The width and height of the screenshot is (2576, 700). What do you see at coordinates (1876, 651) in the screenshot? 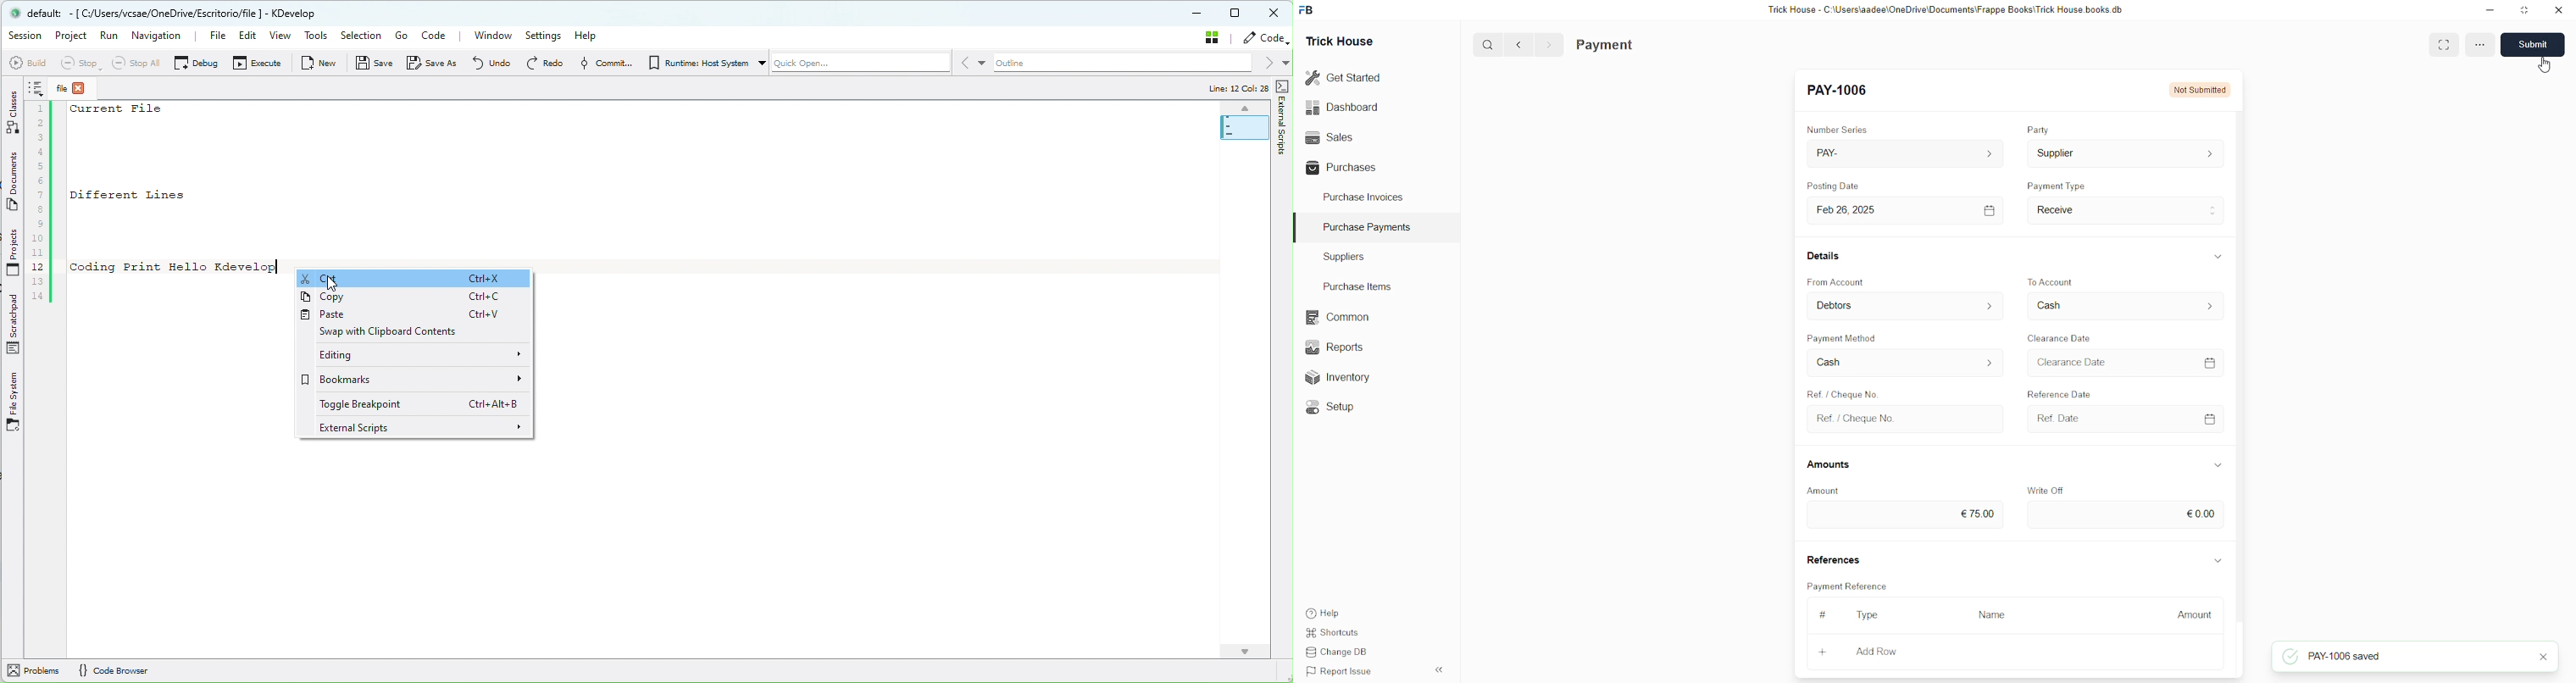
I see `Add Row` at bounding box center [1876, 651].